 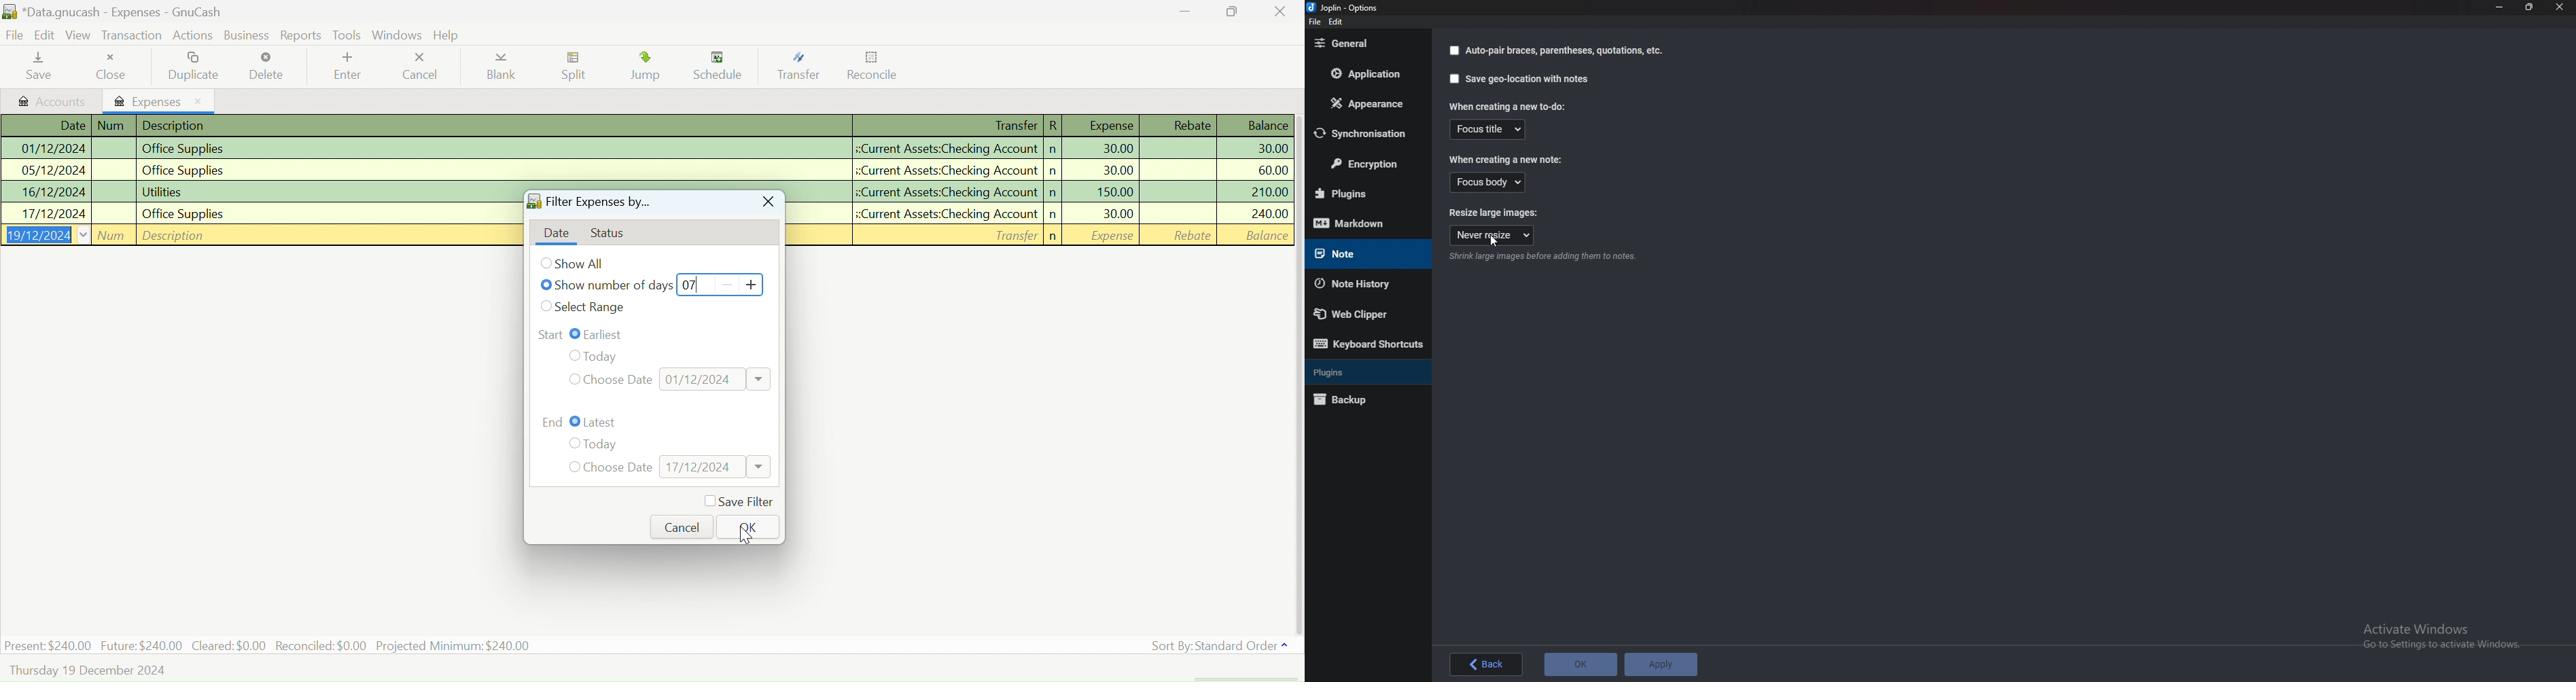 What do you see at coordinates (615, 287) in the screenshot?
I see `Show number of days` at bounding box center [615, 287].